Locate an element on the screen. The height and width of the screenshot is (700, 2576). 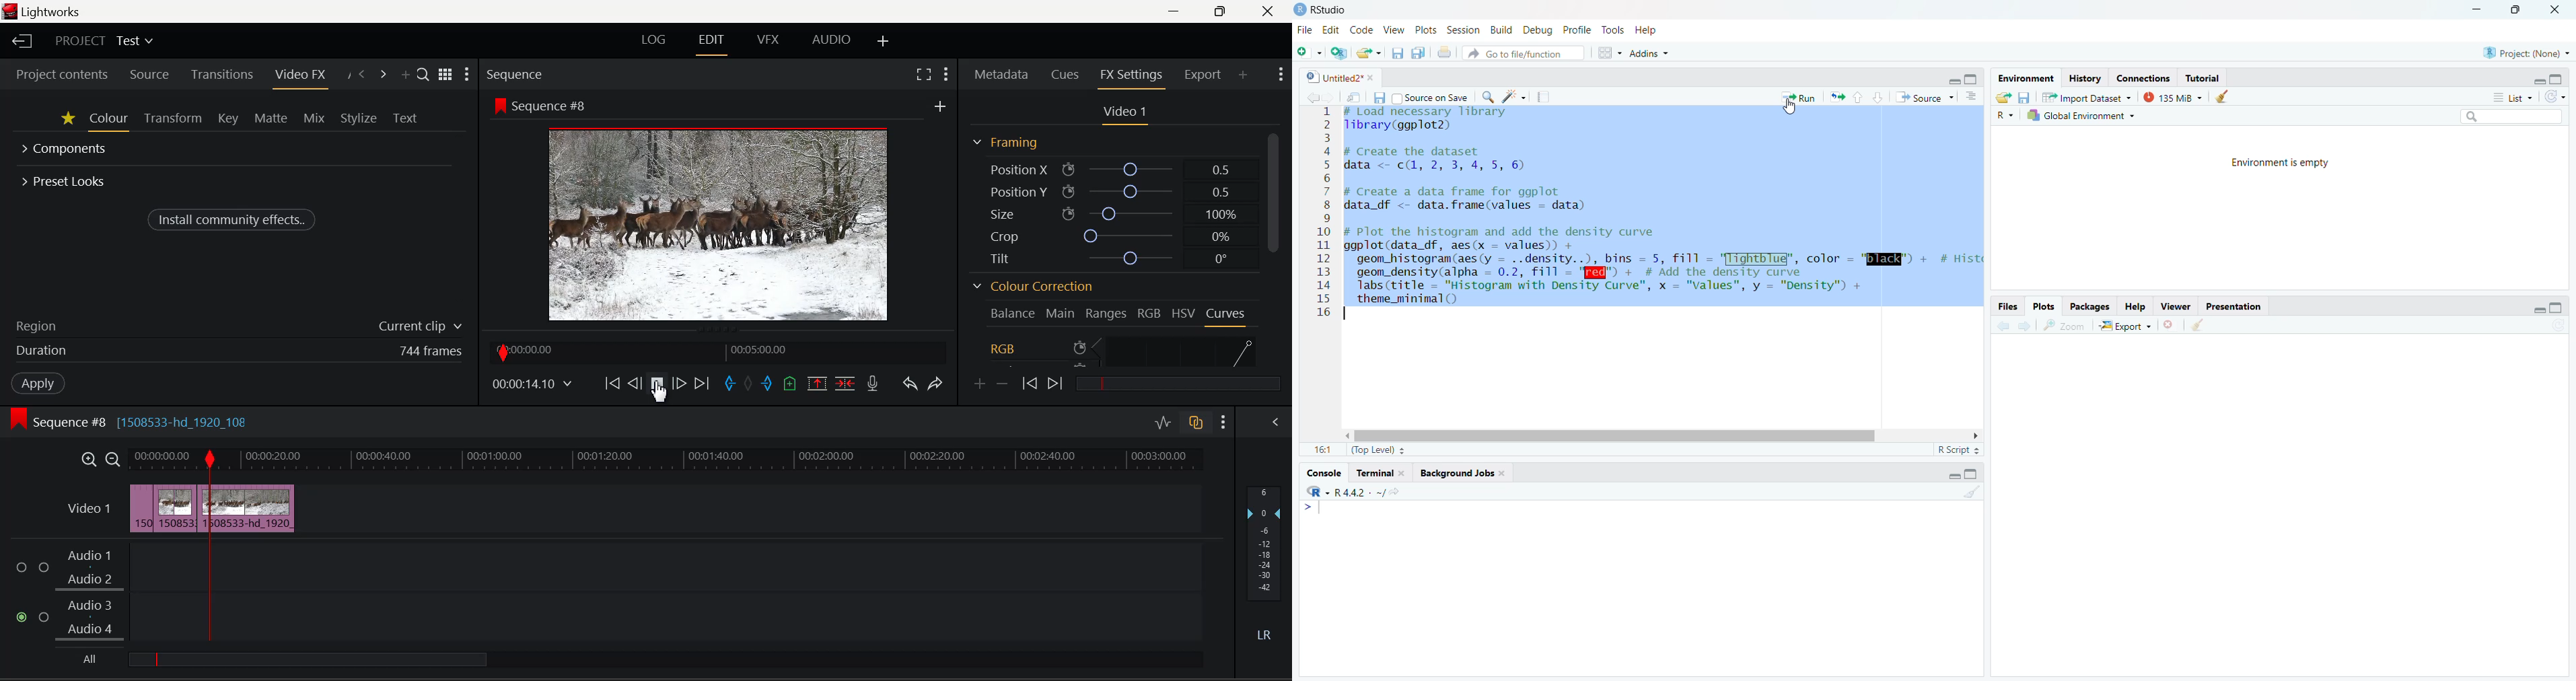
Edit is located at coordinates (1331, 29).